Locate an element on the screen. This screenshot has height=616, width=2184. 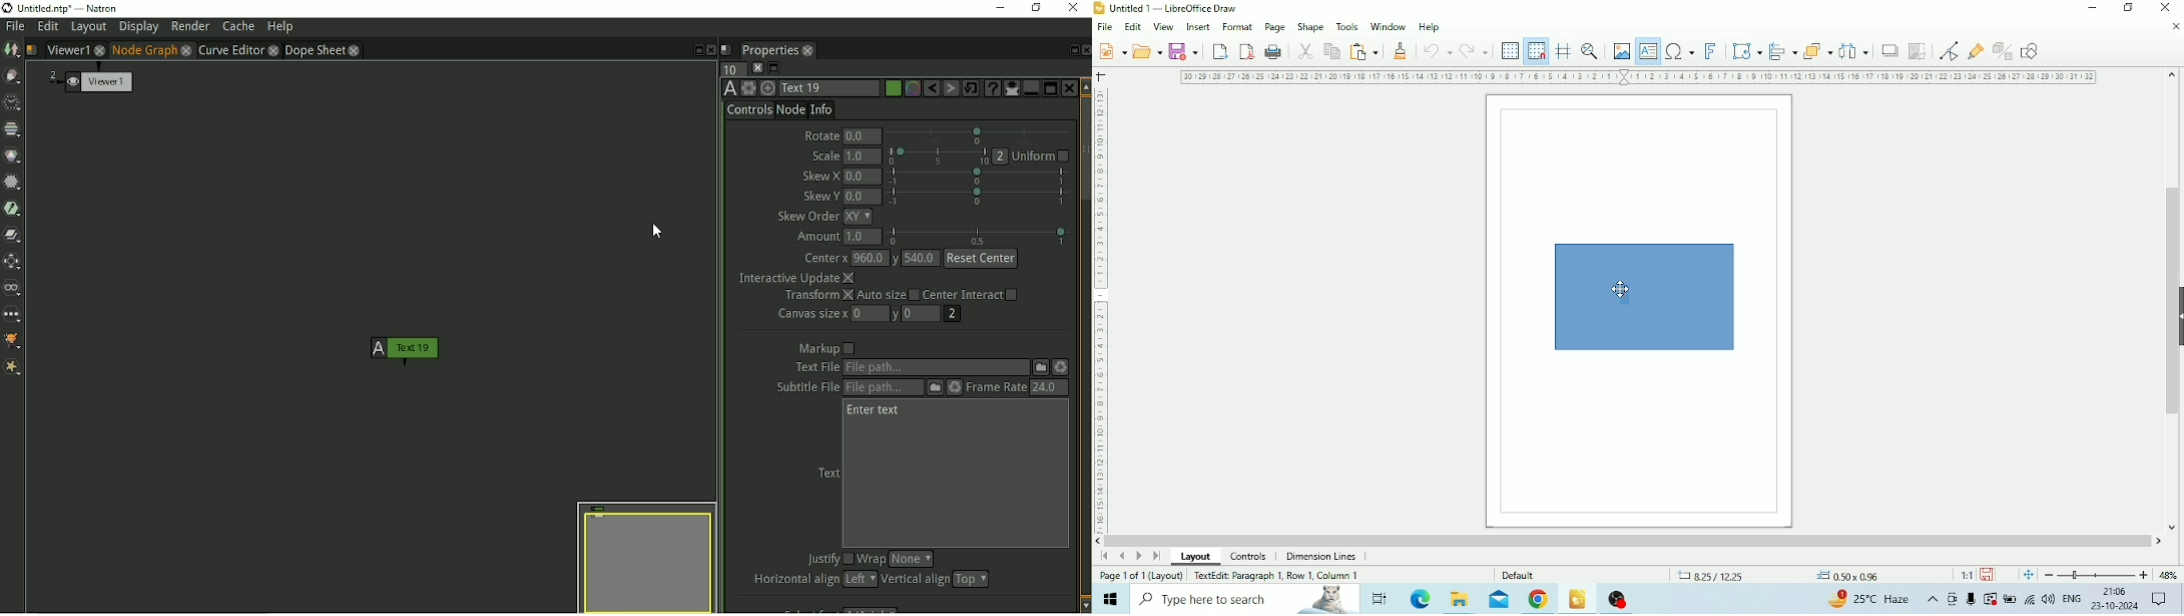
Toggle Extrusion is located at coordinates (2002, 51).